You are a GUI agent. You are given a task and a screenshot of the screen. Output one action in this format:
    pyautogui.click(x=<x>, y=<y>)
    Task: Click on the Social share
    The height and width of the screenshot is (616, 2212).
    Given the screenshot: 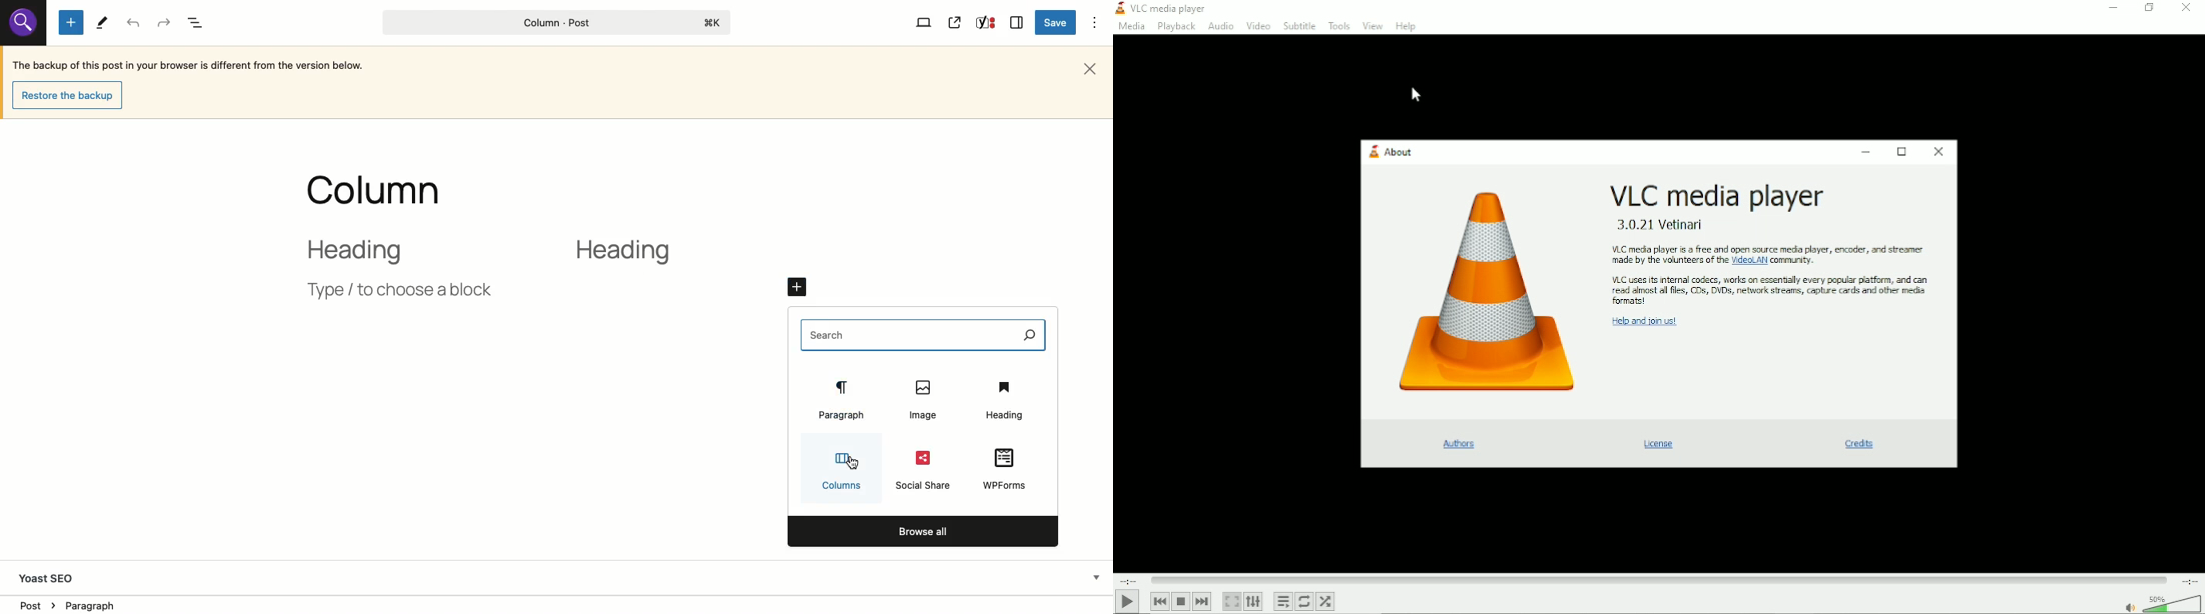 What is the action you would take?
    pyautogui.click(x=923, y=467)
    